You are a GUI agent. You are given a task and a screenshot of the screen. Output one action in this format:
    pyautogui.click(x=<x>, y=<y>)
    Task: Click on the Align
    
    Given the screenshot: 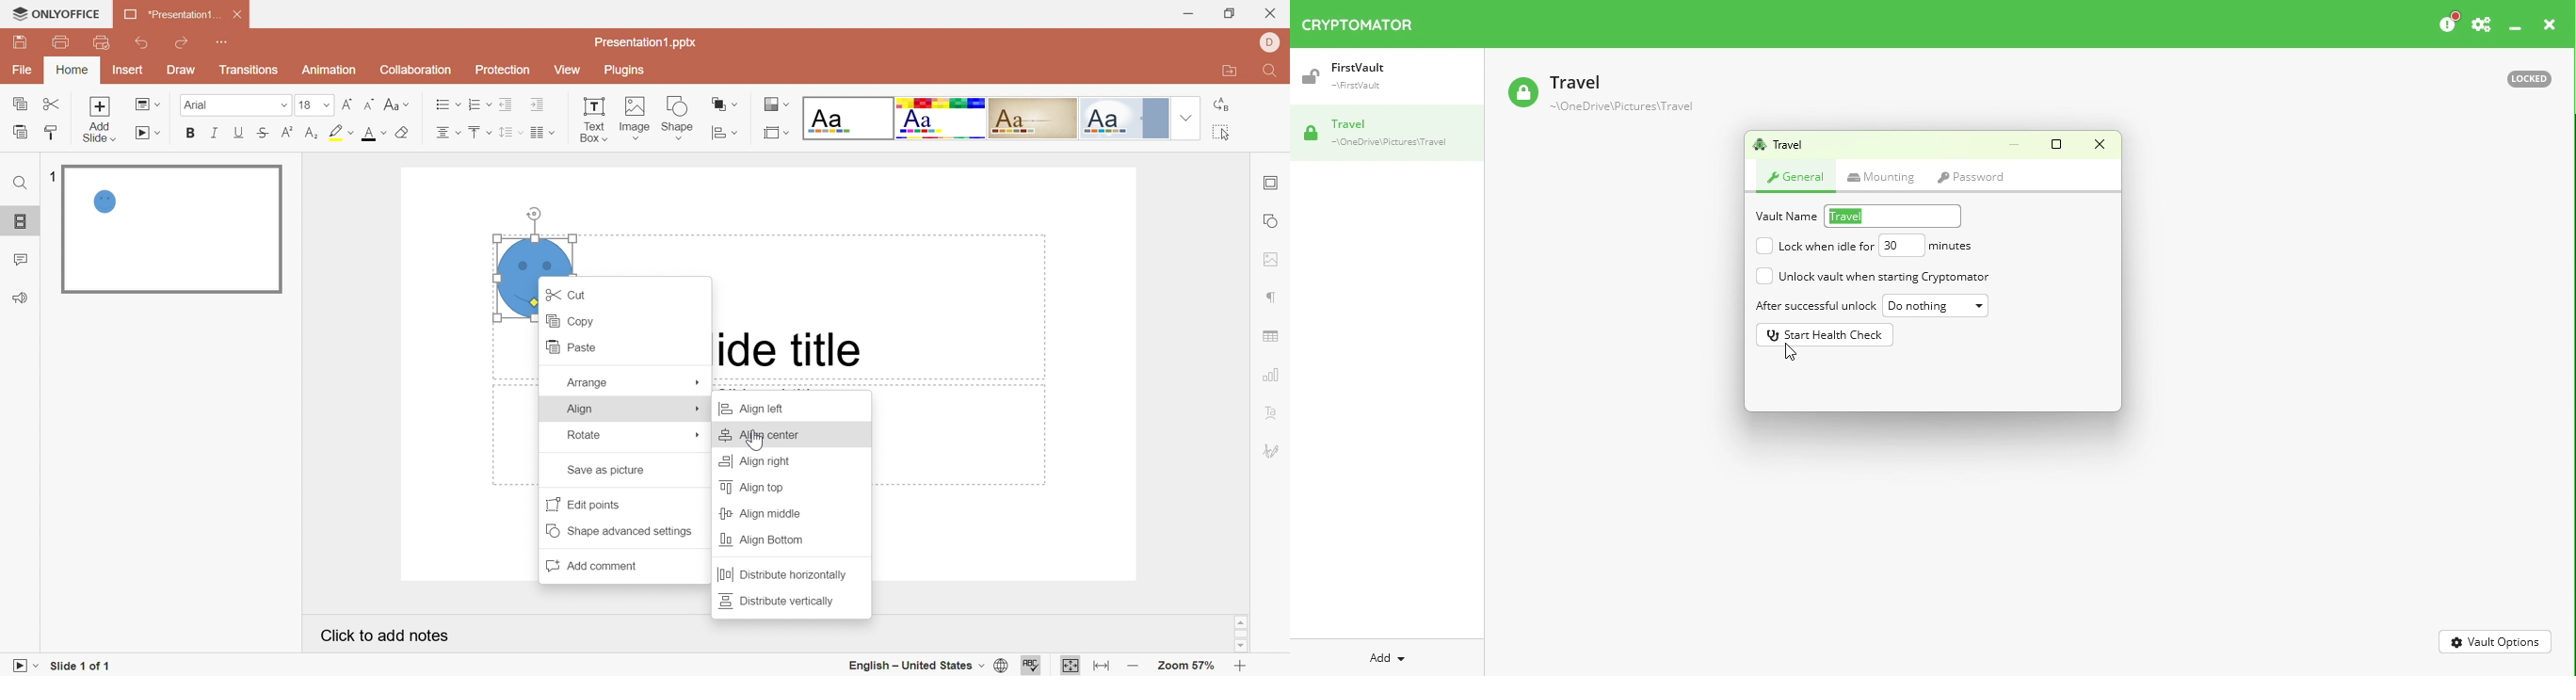 What is the action you would take?
    pyautogui.click(x=583, y=409)
    